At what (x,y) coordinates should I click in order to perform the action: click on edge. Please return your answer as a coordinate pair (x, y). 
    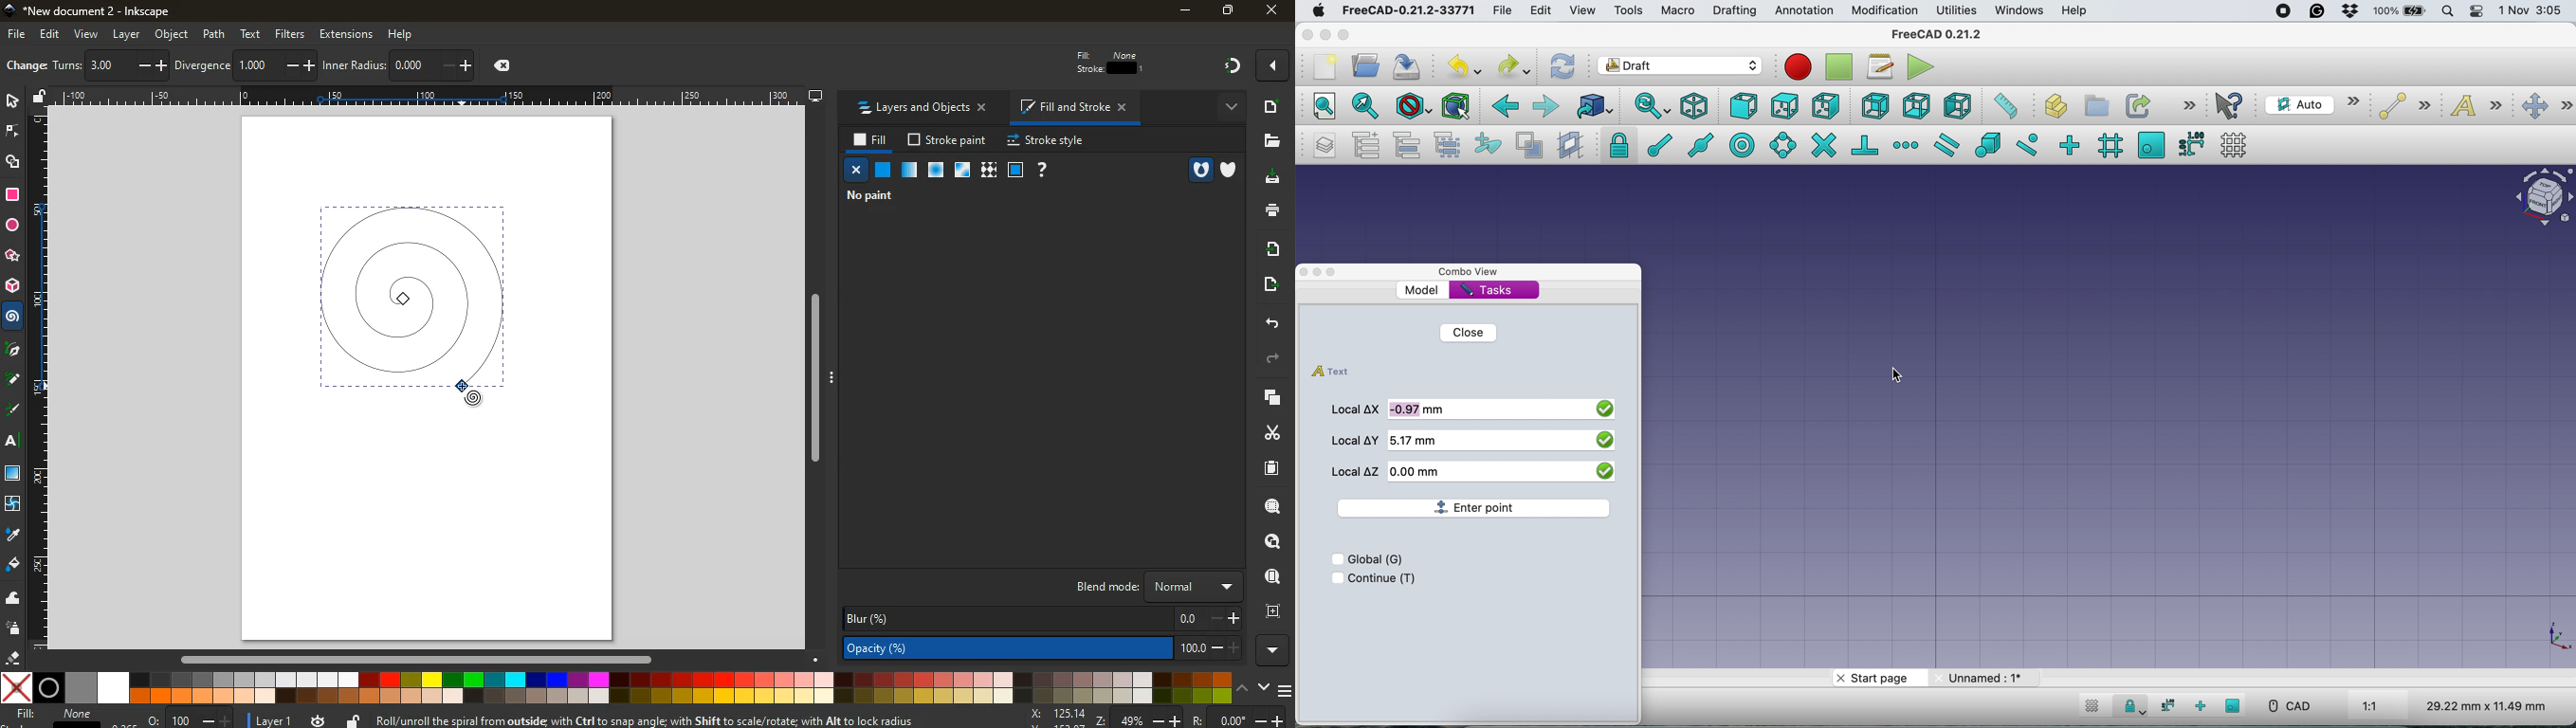
    Looking at the image, I should click on (11, 134).